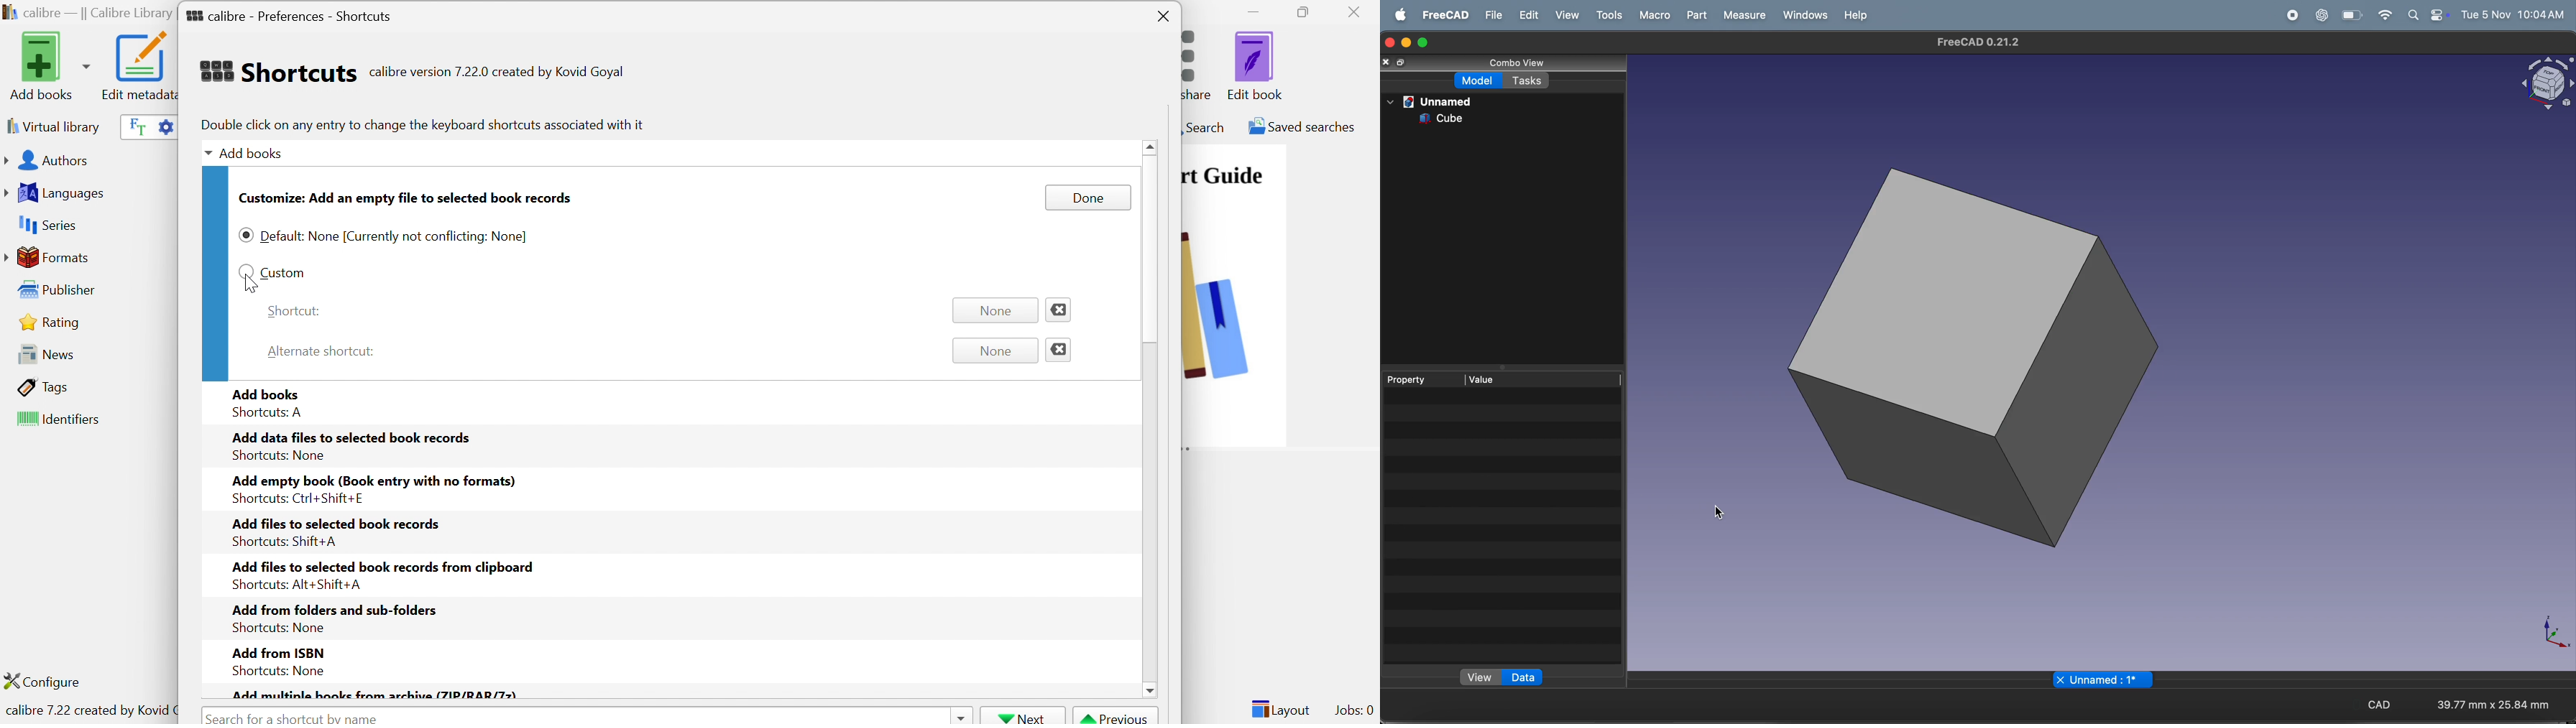 The image size is (2576, 728). What do you see at coordinates (52, 126) in the screenshot?
I see `Virtual library` at bounding box center [52, 126].